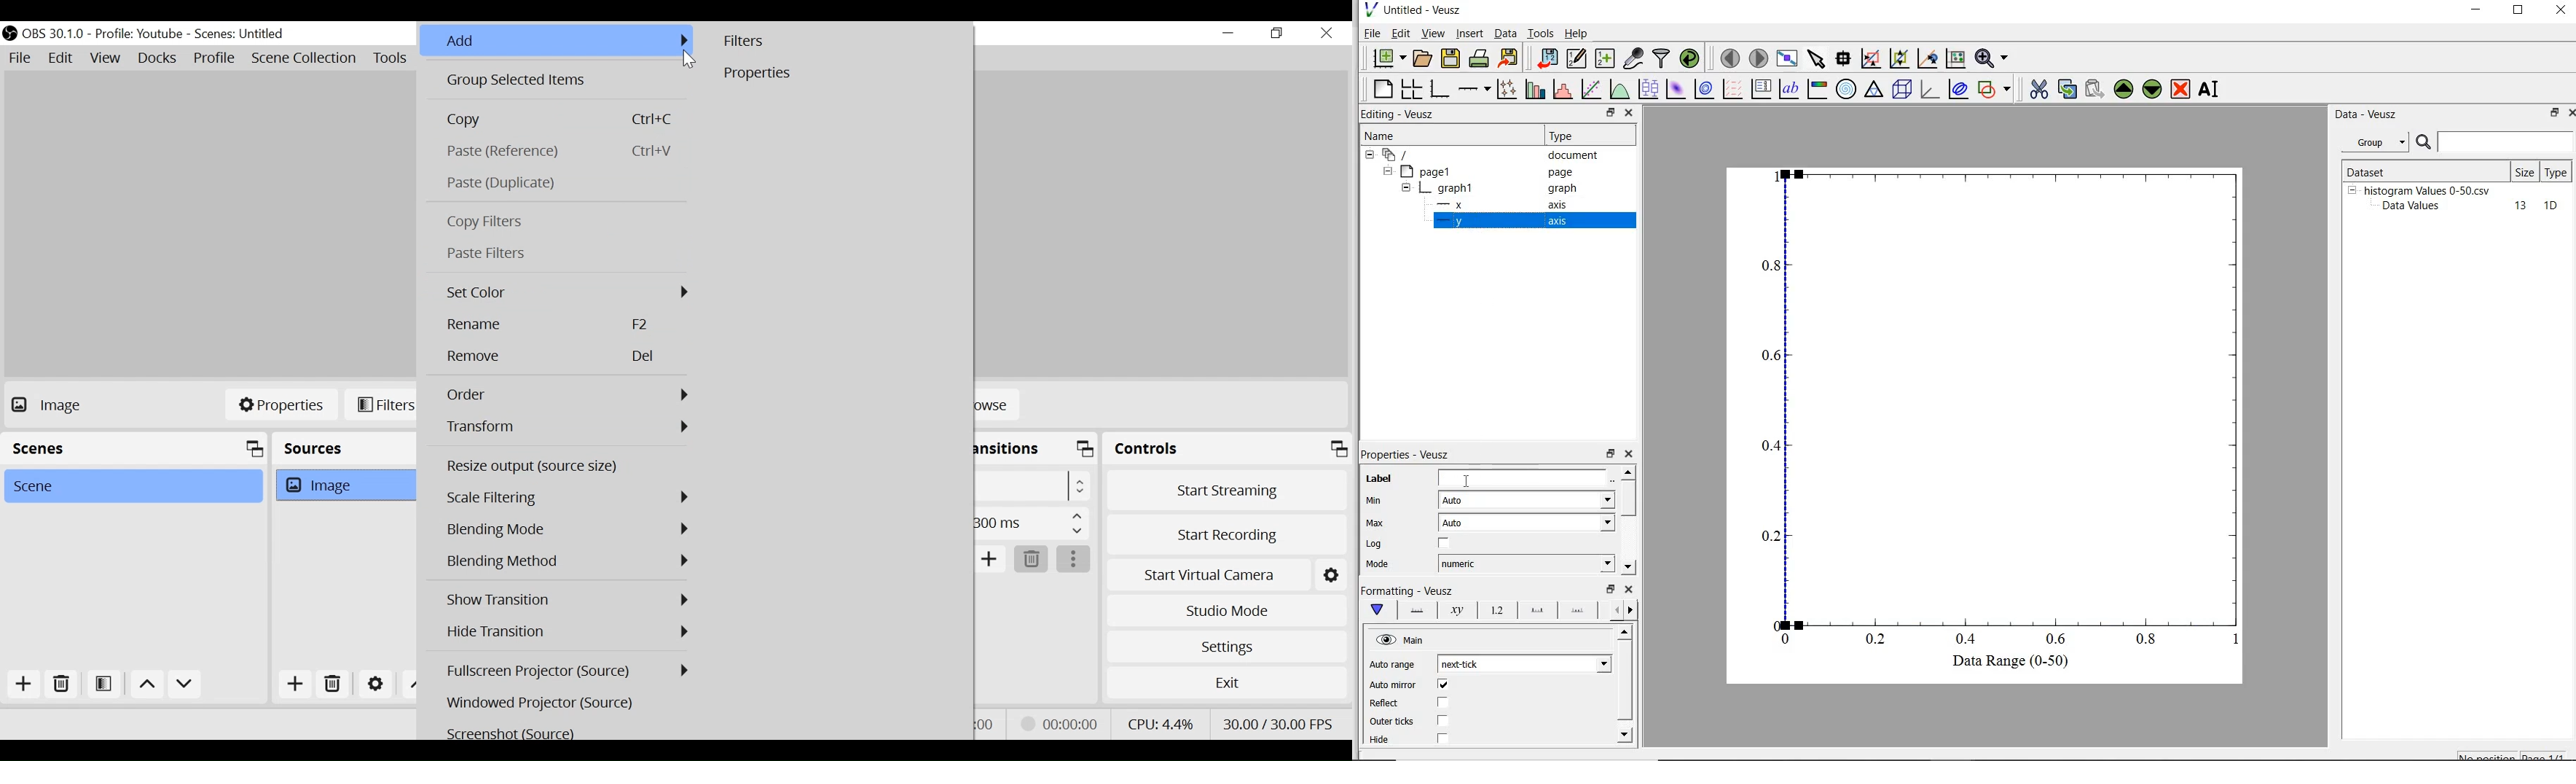 This screenshot has height=784, width=2576. Describe the element at coordinates (2506, 142) in the screenshot. I see `search for dataset names` at that location.